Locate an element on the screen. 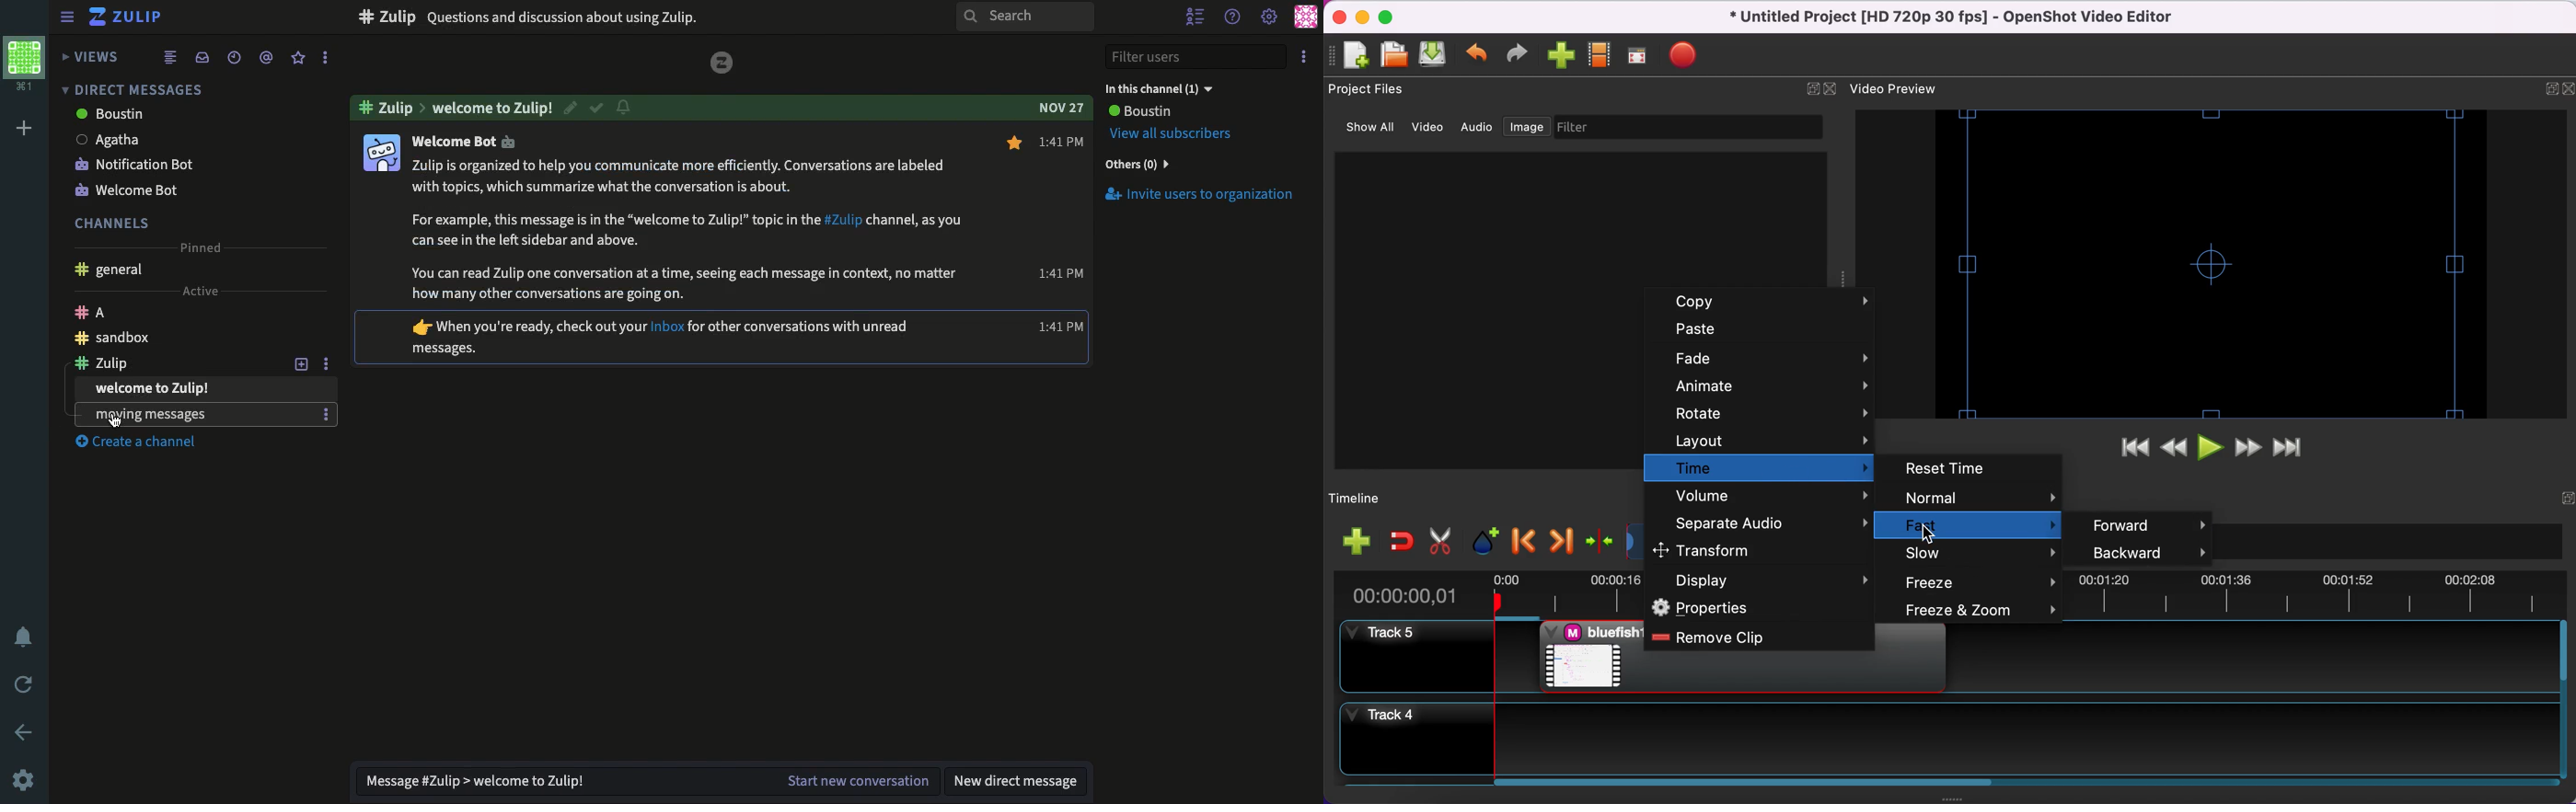 Image resolution: width=2576 pixels, height=812 pixels. New DM is located at coordinates (1019, 780).